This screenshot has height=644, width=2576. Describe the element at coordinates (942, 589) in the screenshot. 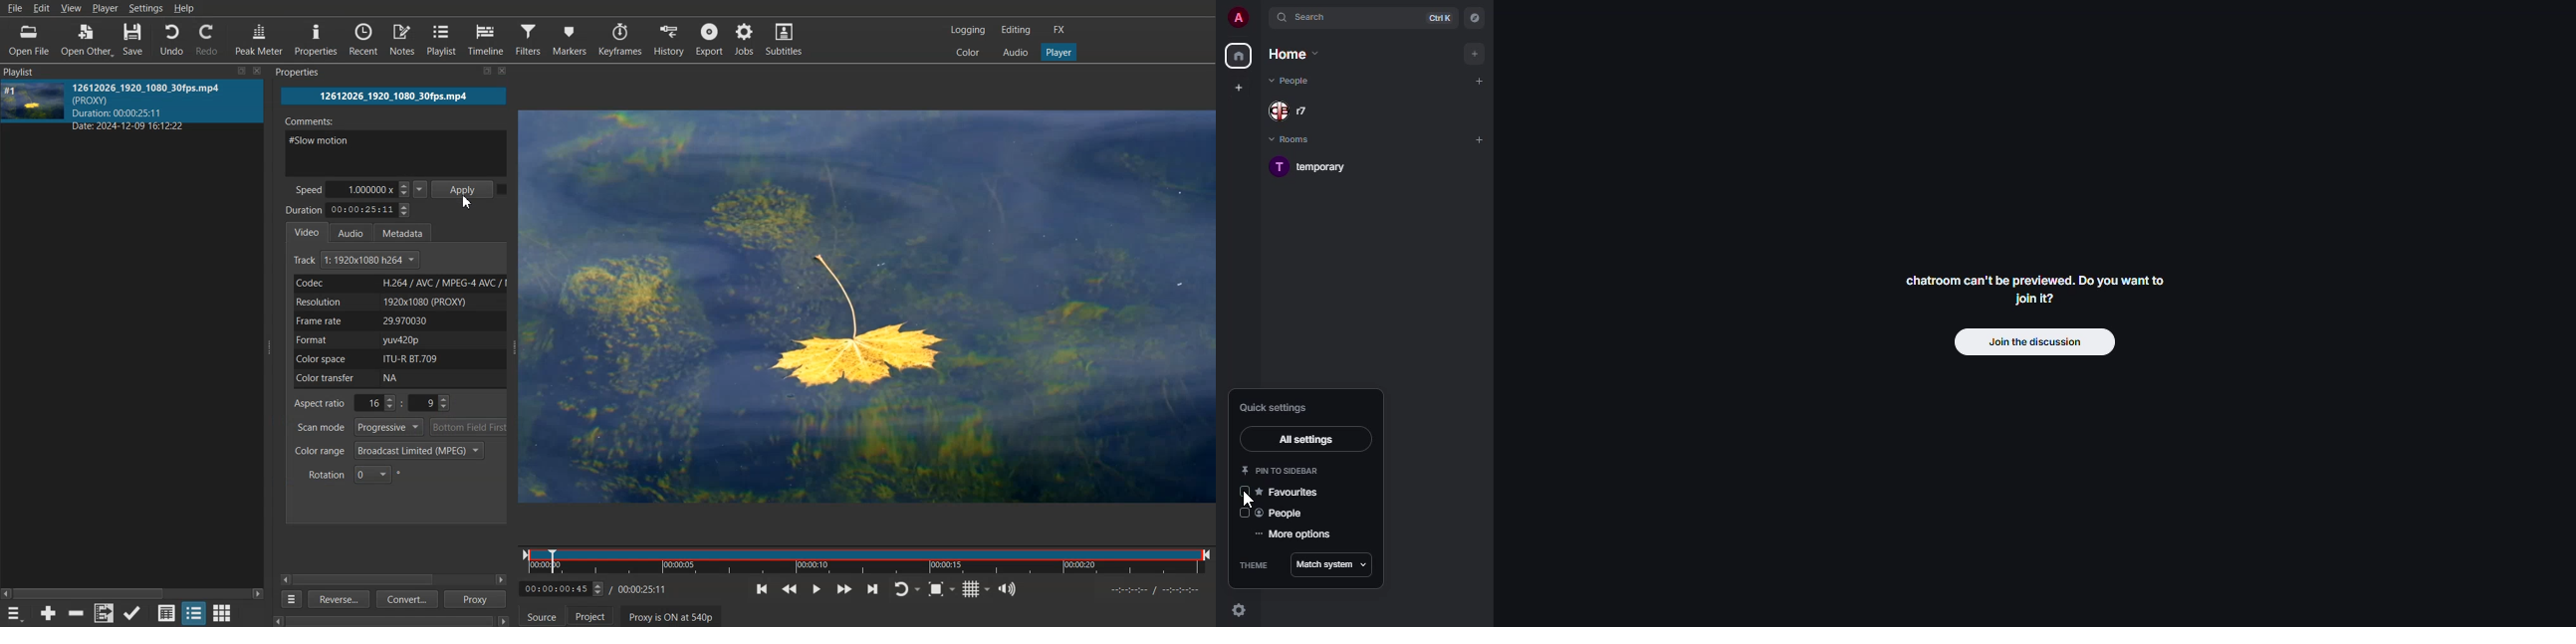

I see `Toggle Zoom` at that location.